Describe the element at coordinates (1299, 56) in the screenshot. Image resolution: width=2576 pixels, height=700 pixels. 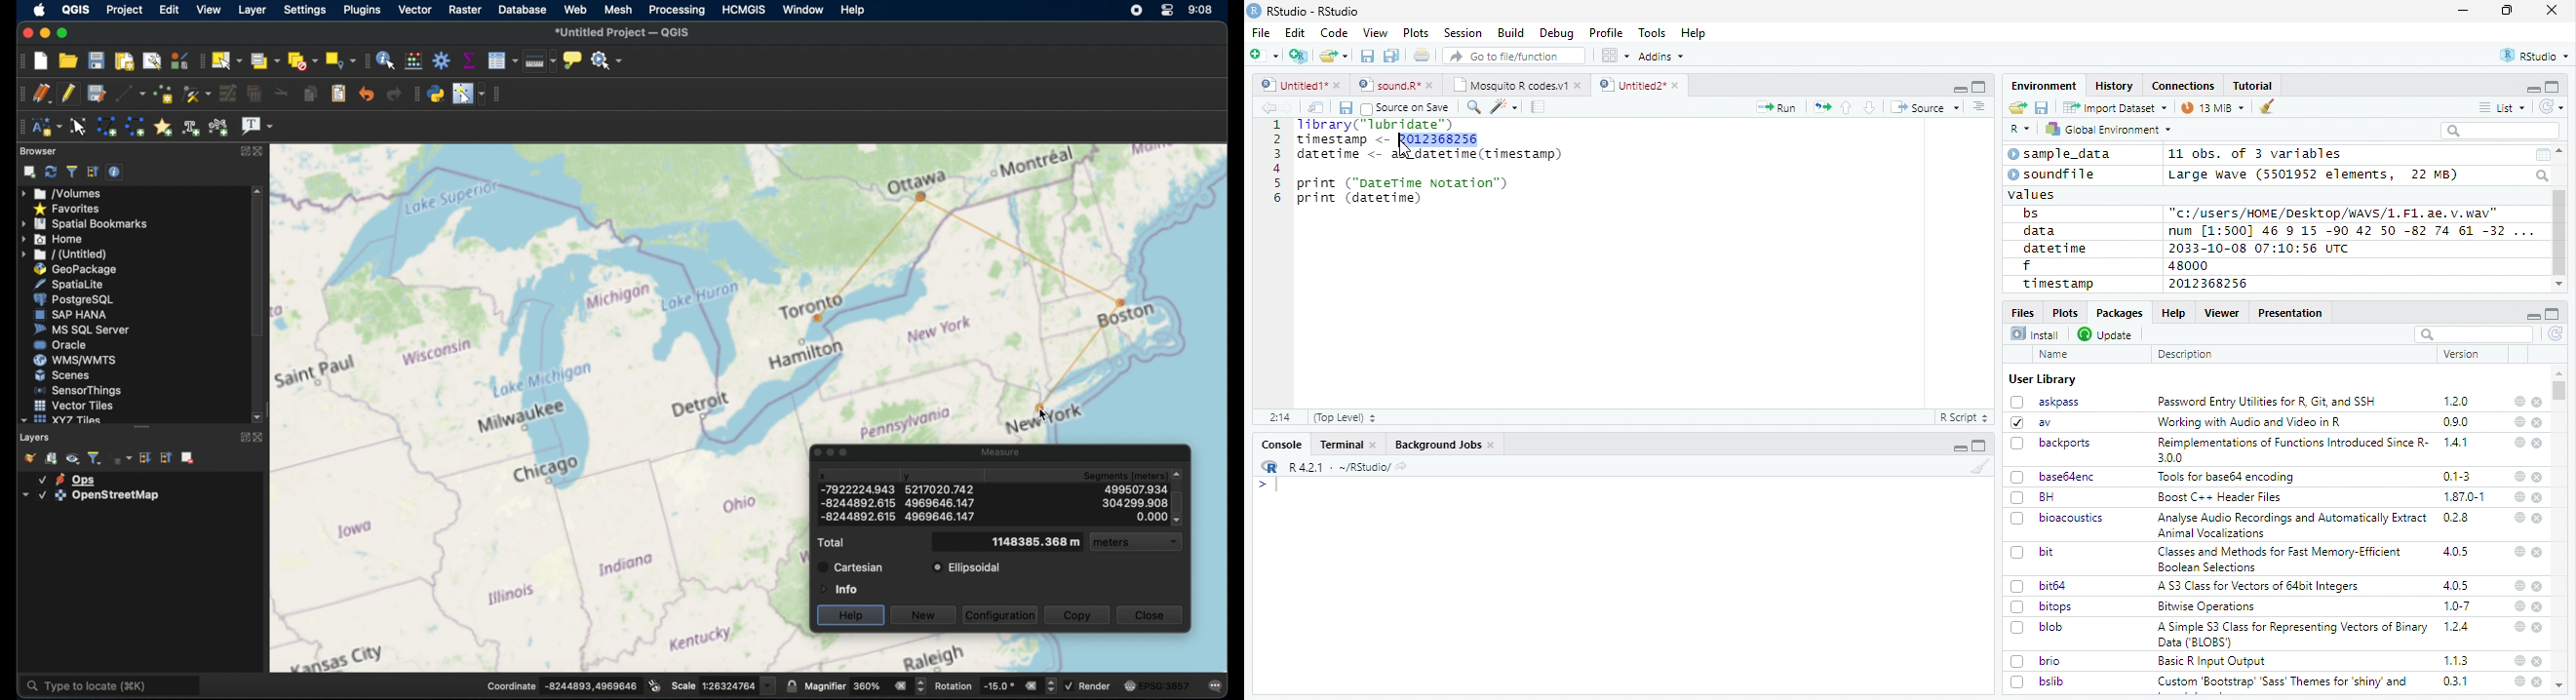
I see `Create a project` at that location.